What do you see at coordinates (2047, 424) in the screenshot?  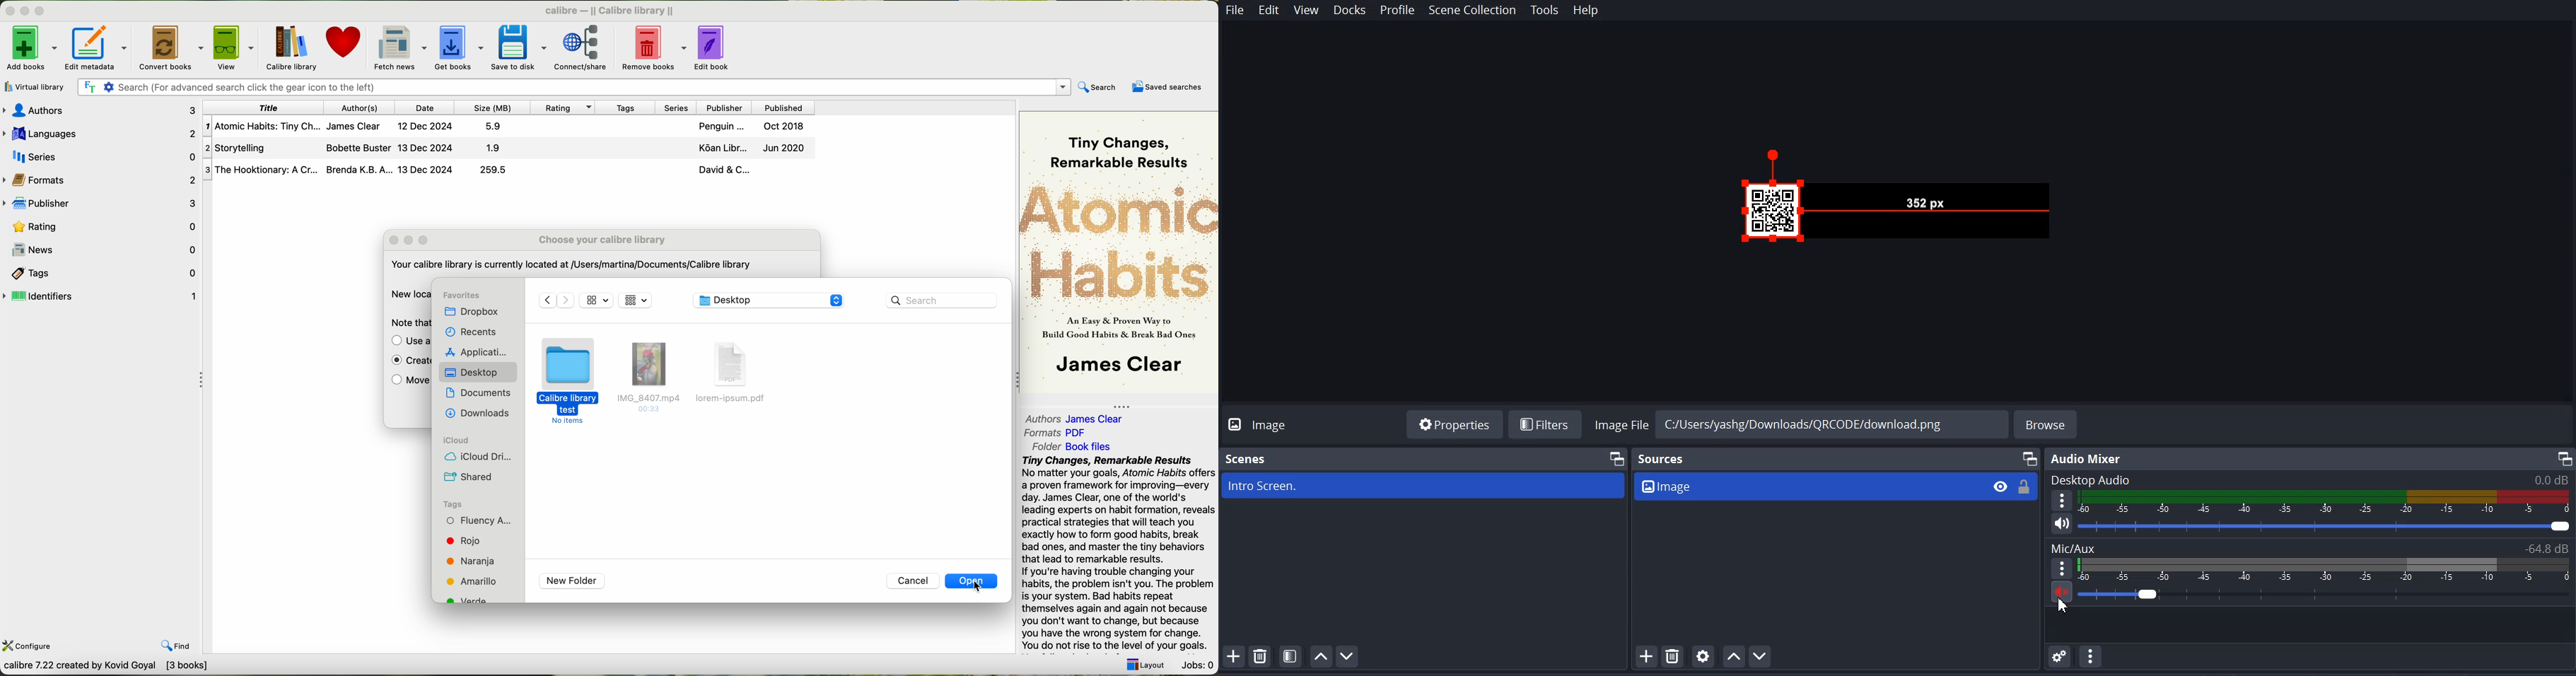 I see `Browse` at bounding box center [2047, 424].